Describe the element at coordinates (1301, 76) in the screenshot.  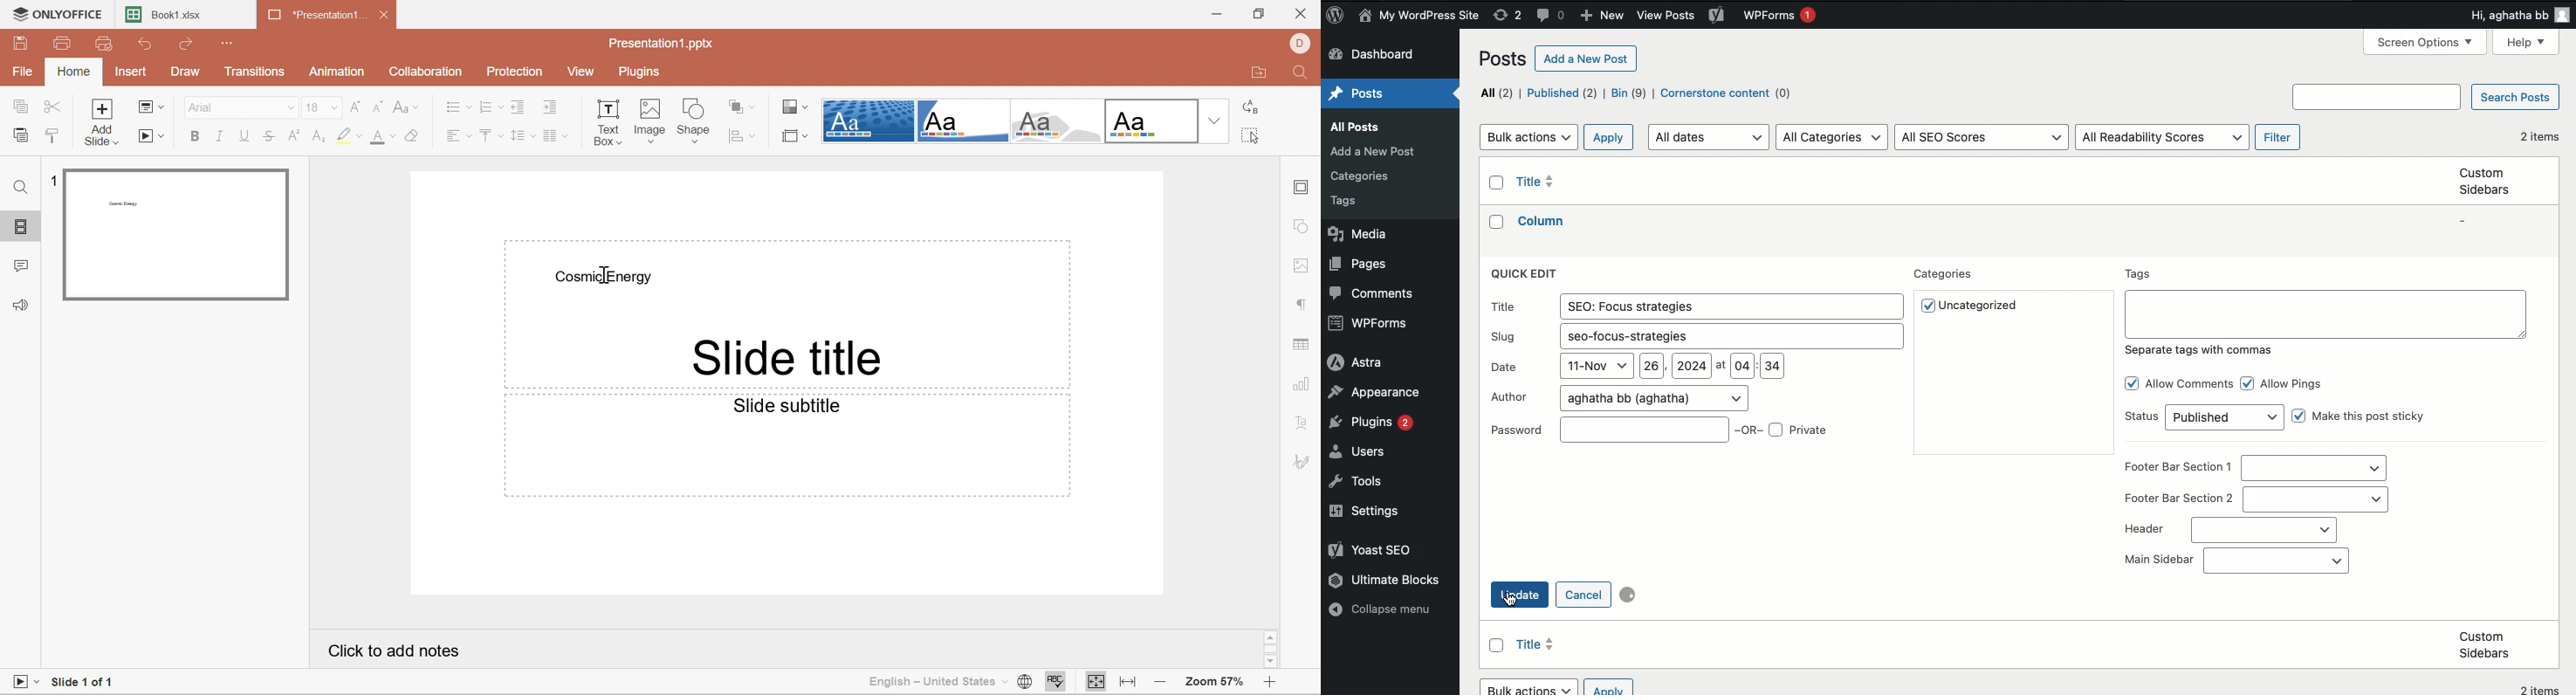
I see `Find` at that location.